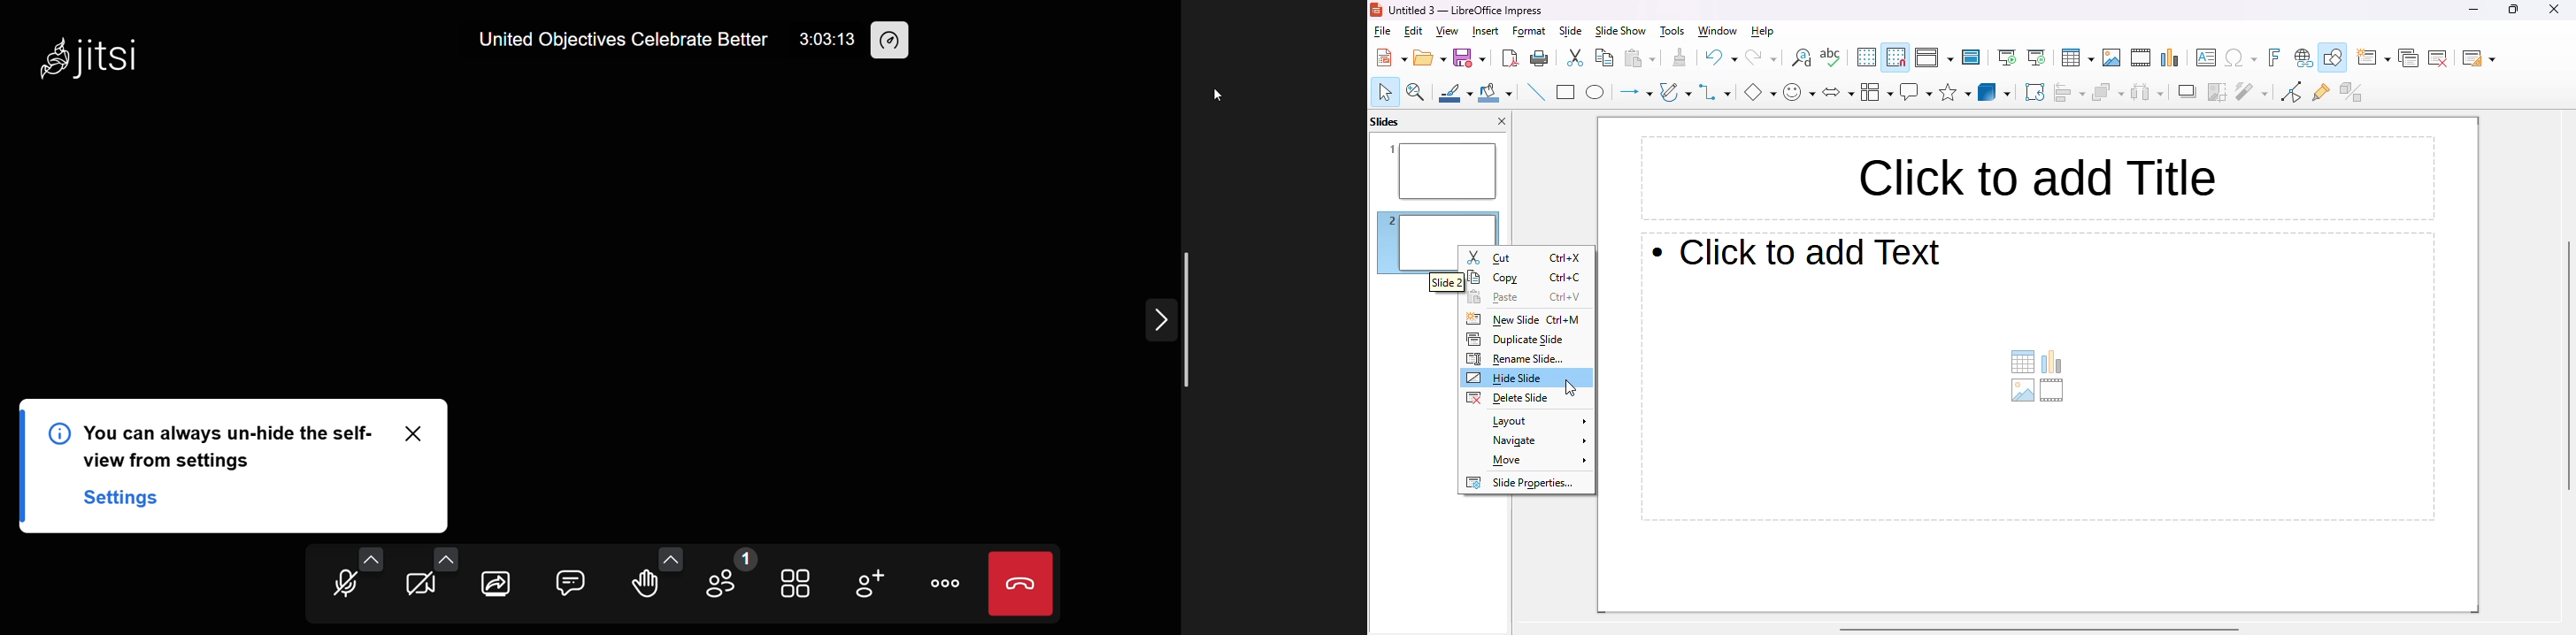 This screenshot has width=2576, height=644. What do you see at coordinates (1877, 93) in the screenshot?
I see `flowchart` at bounding box center [1877, 93].